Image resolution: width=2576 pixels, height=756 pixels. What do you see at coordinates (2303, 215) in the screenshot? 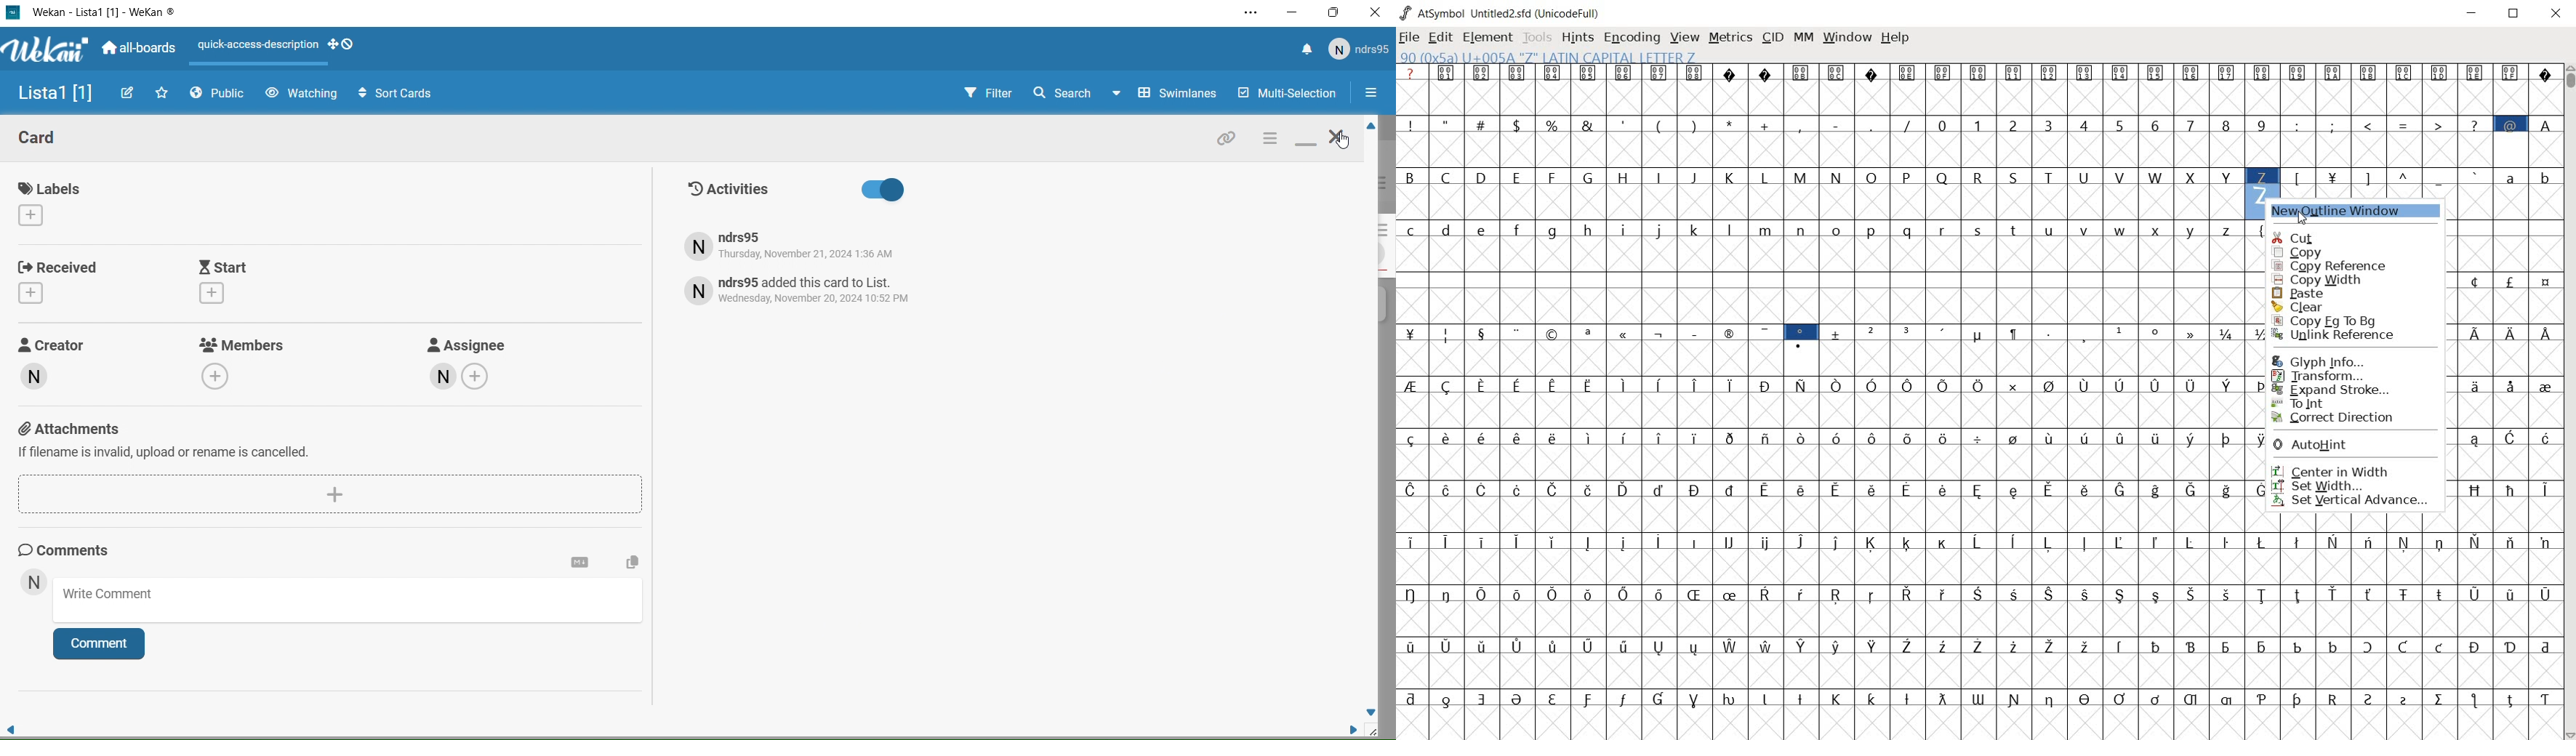
I see `CURSOR` at bounding box center [2303, 215].